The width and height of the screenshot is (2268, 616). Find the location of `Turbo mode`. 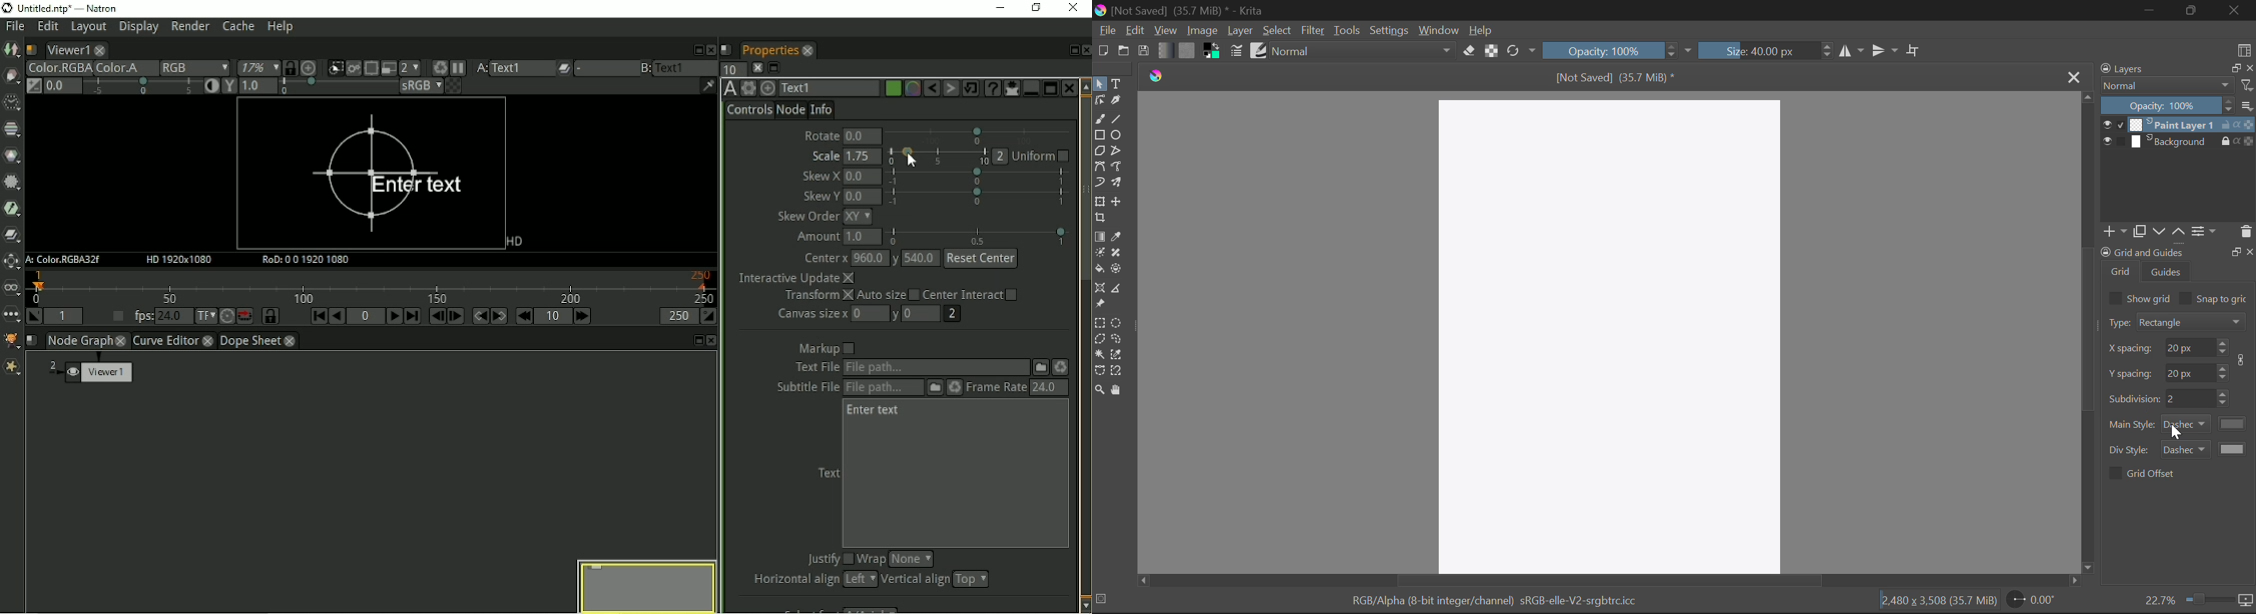

Turbo mode is located at coordinates (227, 316).